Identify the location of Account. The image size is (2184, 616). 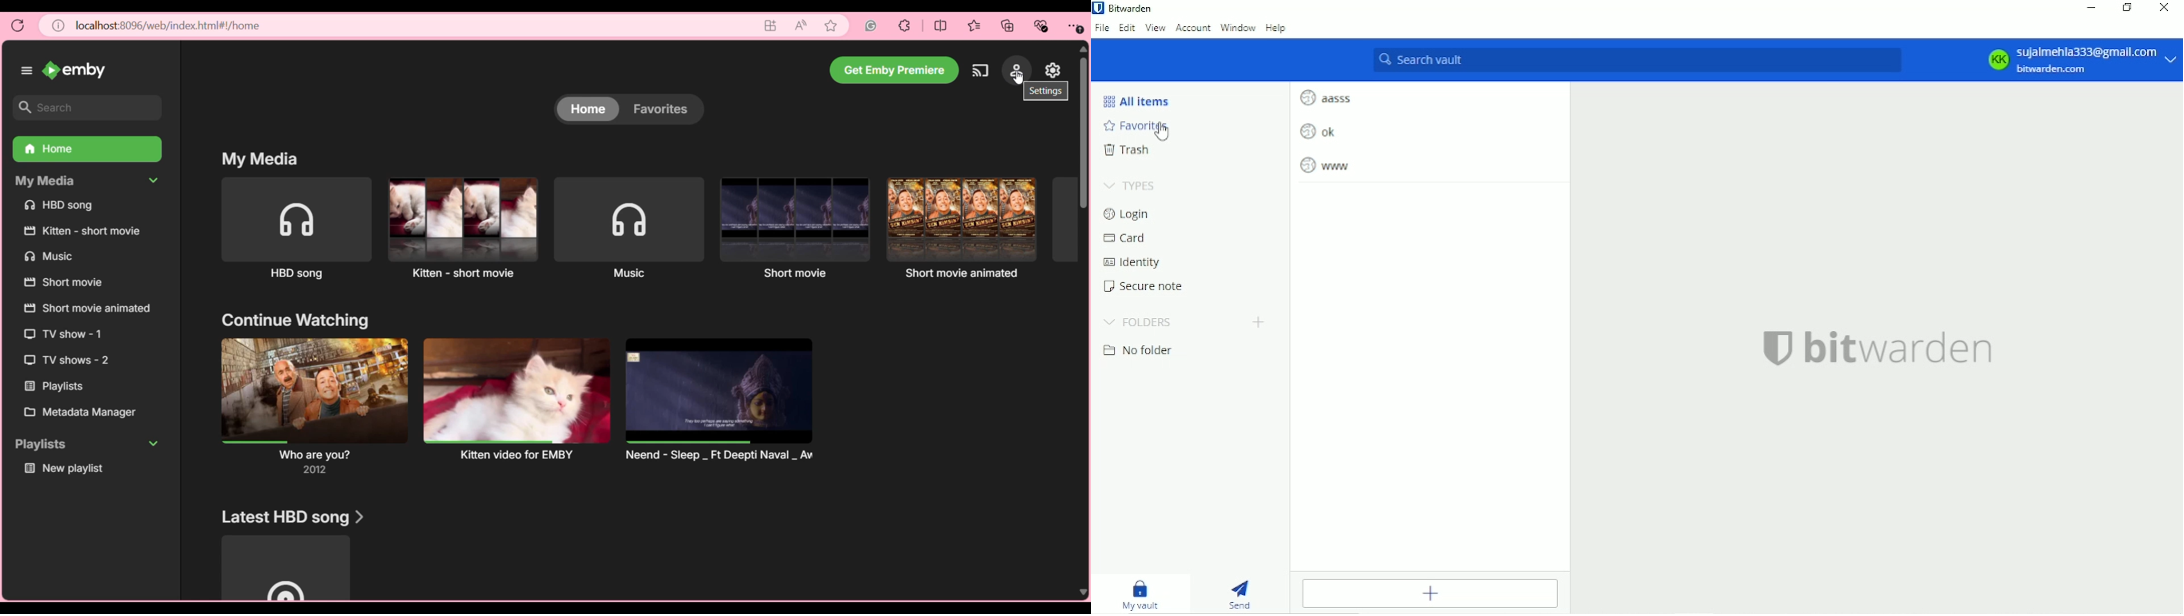
(1193, 28).